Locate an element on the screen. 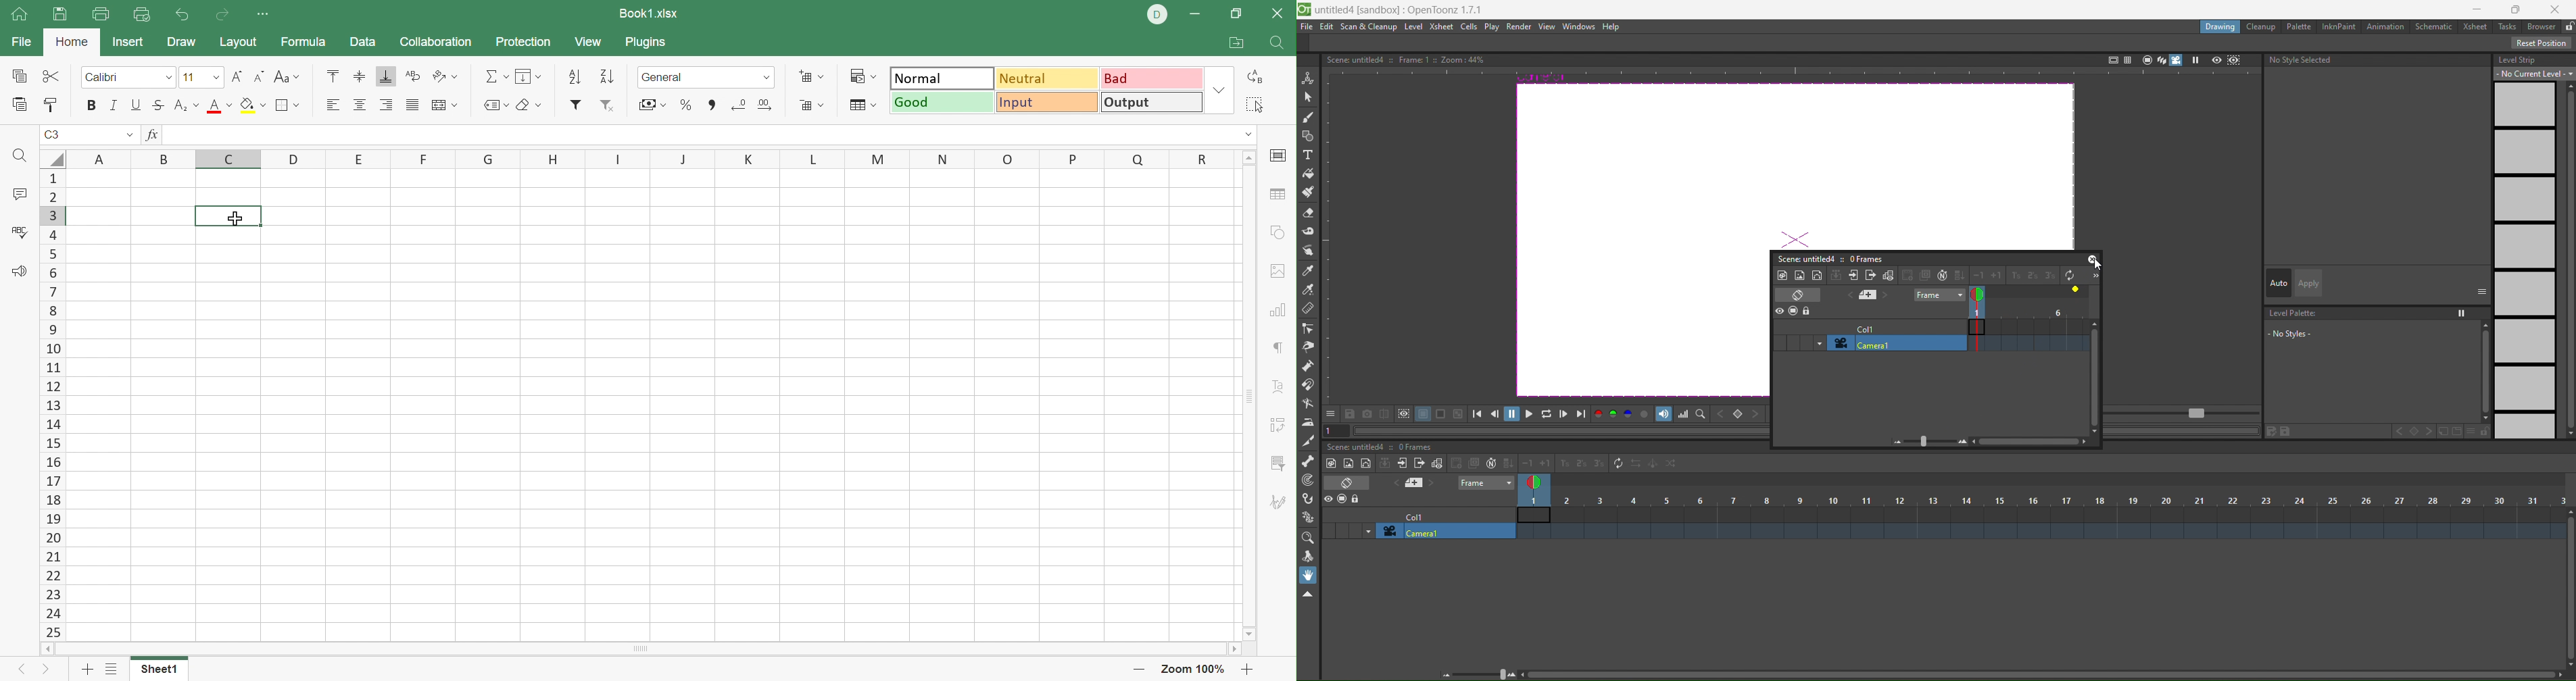 This screenshot has height=700, width=2576. DELL is located at coordinates (1156, 14).